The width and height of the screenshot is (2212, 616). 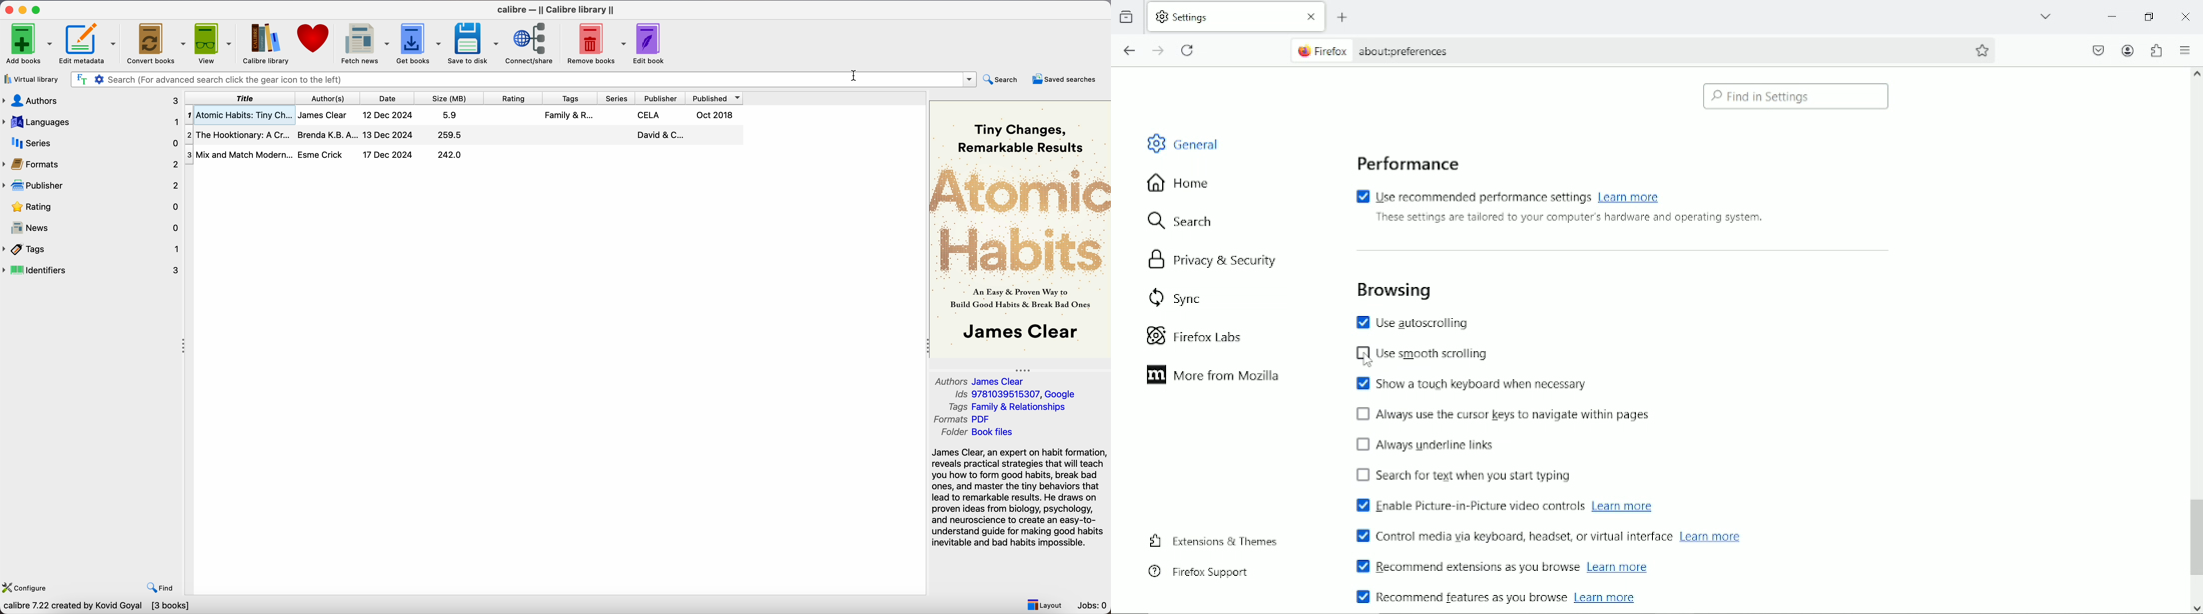 What do you see at coordinates (1568, 219) in the screenshot?
I see `These settings are tailored to your computer's hardware and operating system.` at bounding box center [1568, 219].